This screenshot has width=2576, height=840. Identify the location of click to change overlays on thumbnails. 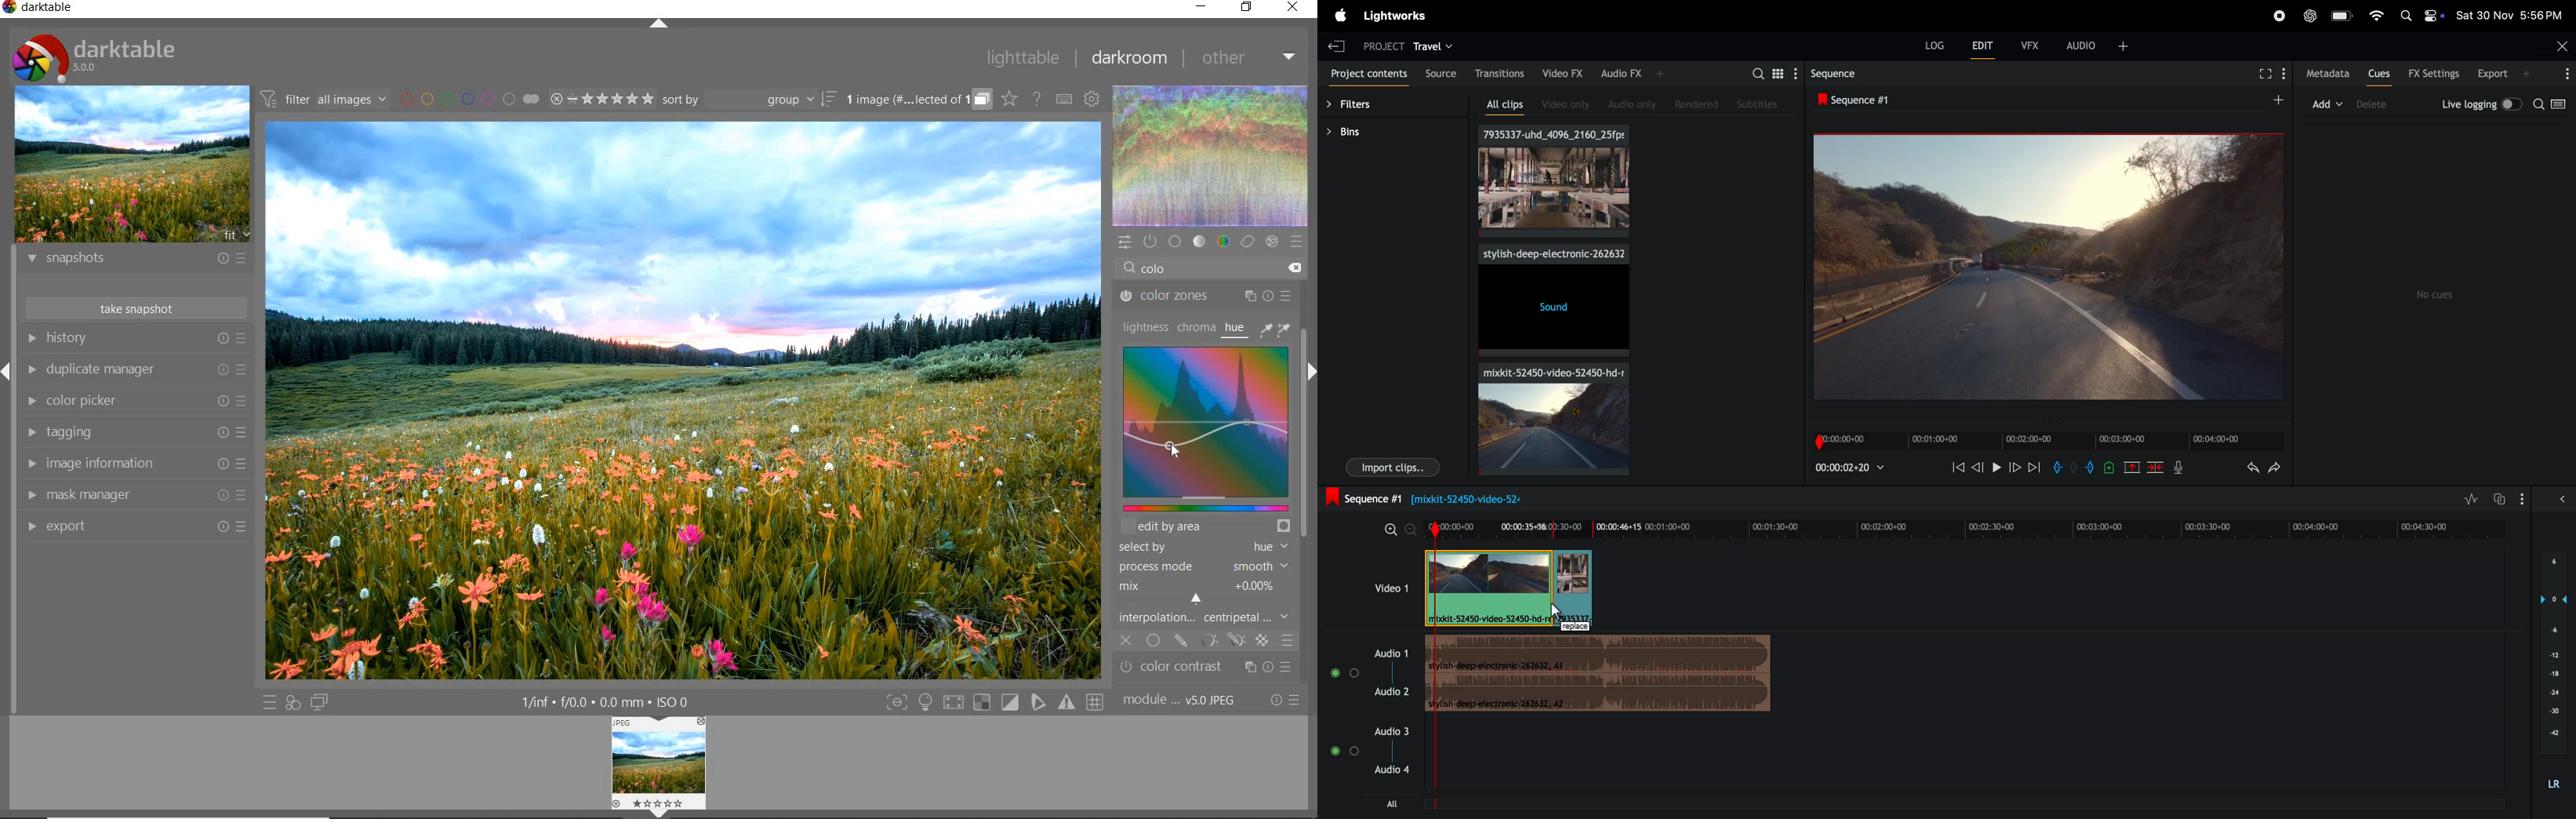
(1008, 98).